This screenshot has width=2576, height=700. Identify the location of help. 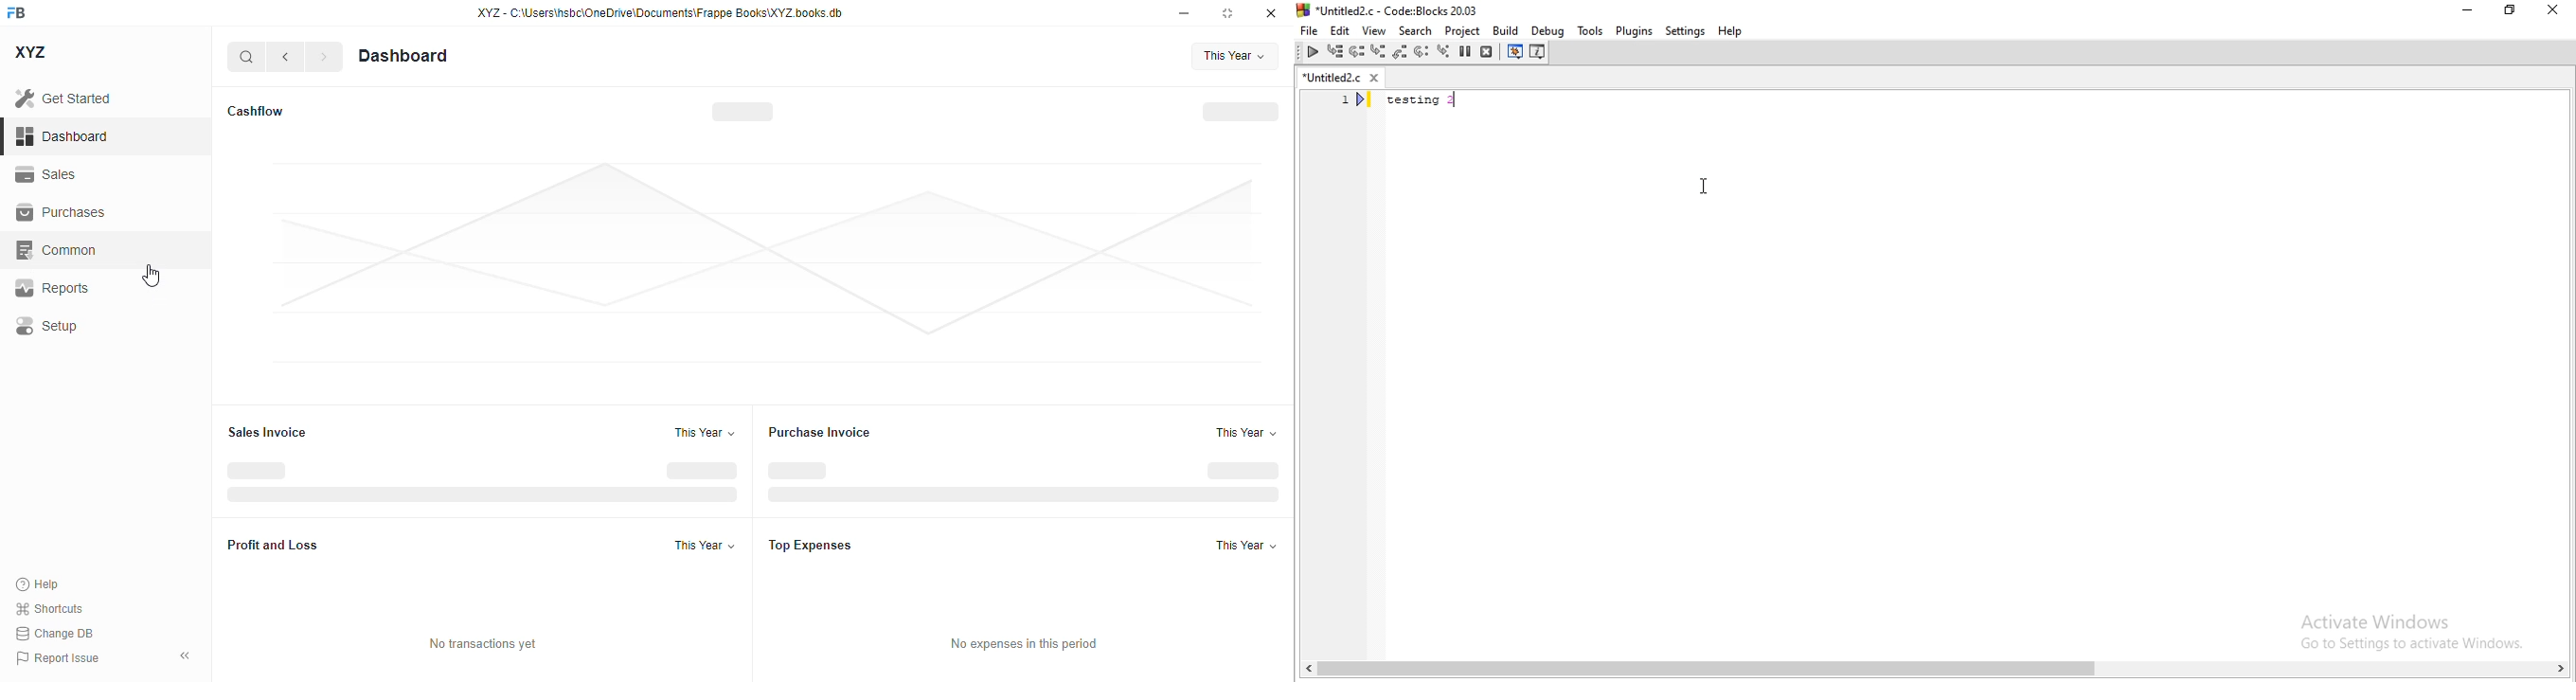
(1729, 31).